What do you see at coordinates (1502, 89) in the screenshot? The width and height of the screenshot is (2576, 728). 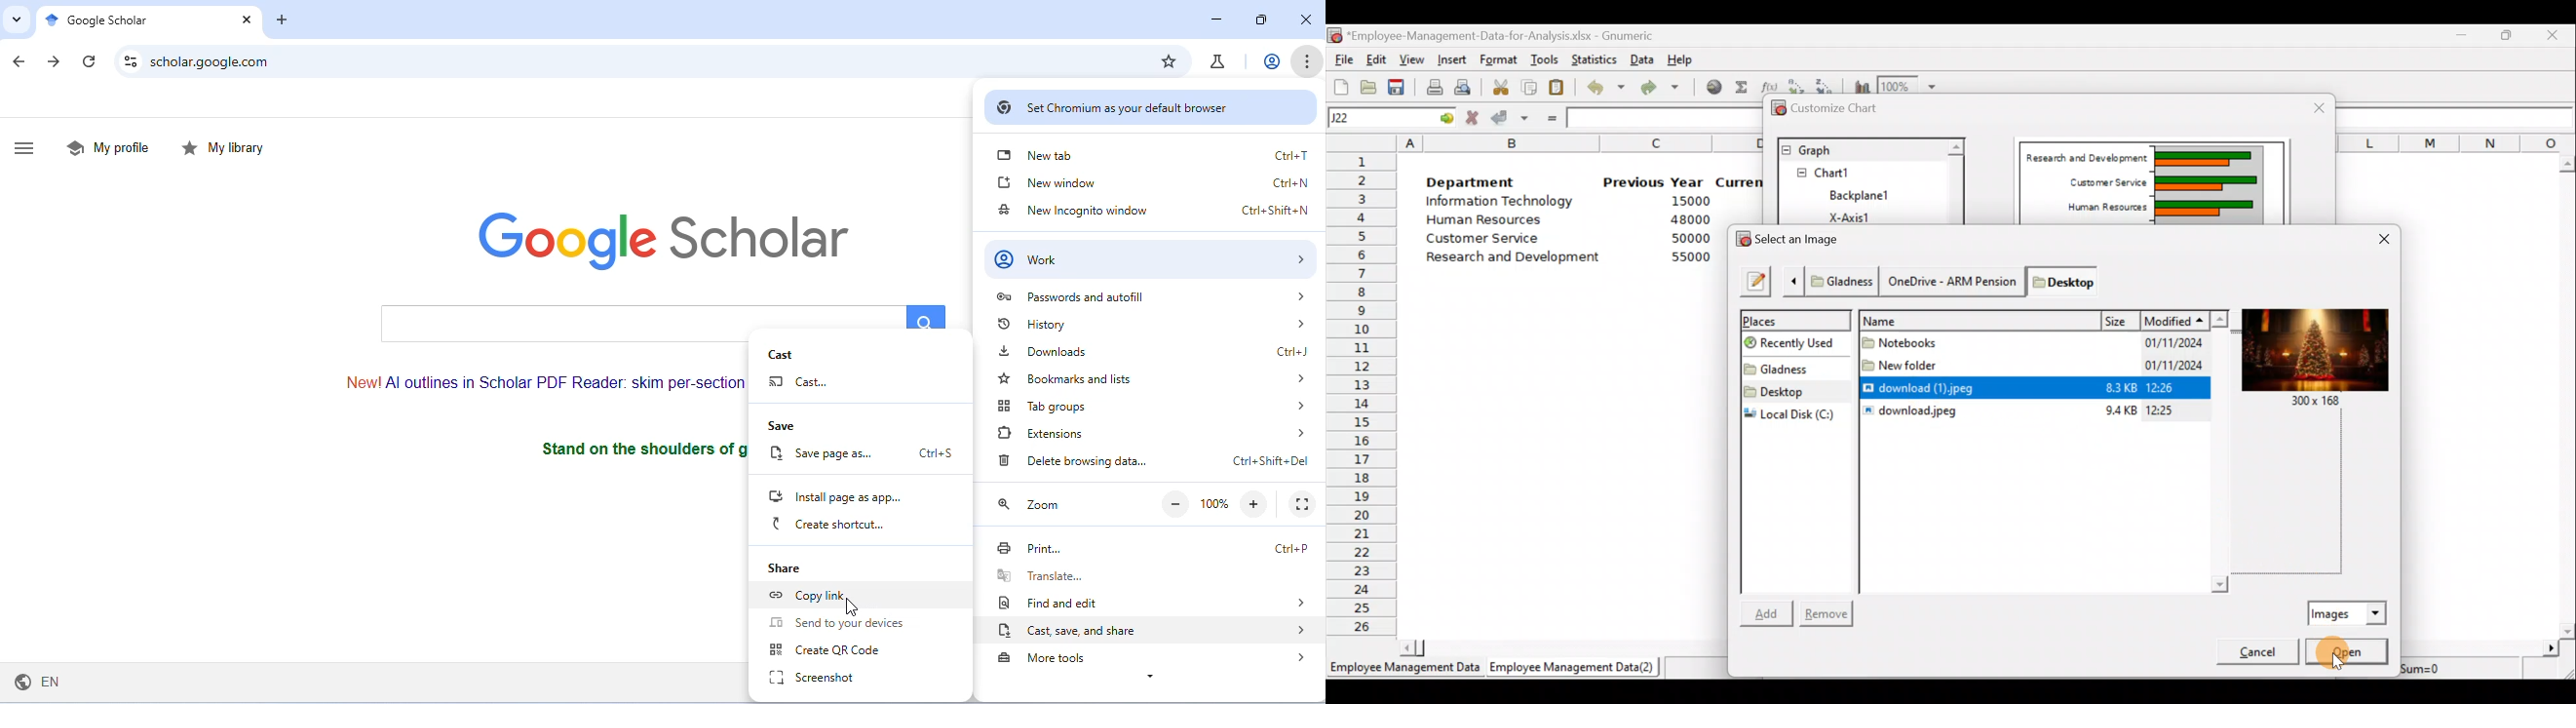 I see `Cut the selection` at bounding box center [1502, 89].